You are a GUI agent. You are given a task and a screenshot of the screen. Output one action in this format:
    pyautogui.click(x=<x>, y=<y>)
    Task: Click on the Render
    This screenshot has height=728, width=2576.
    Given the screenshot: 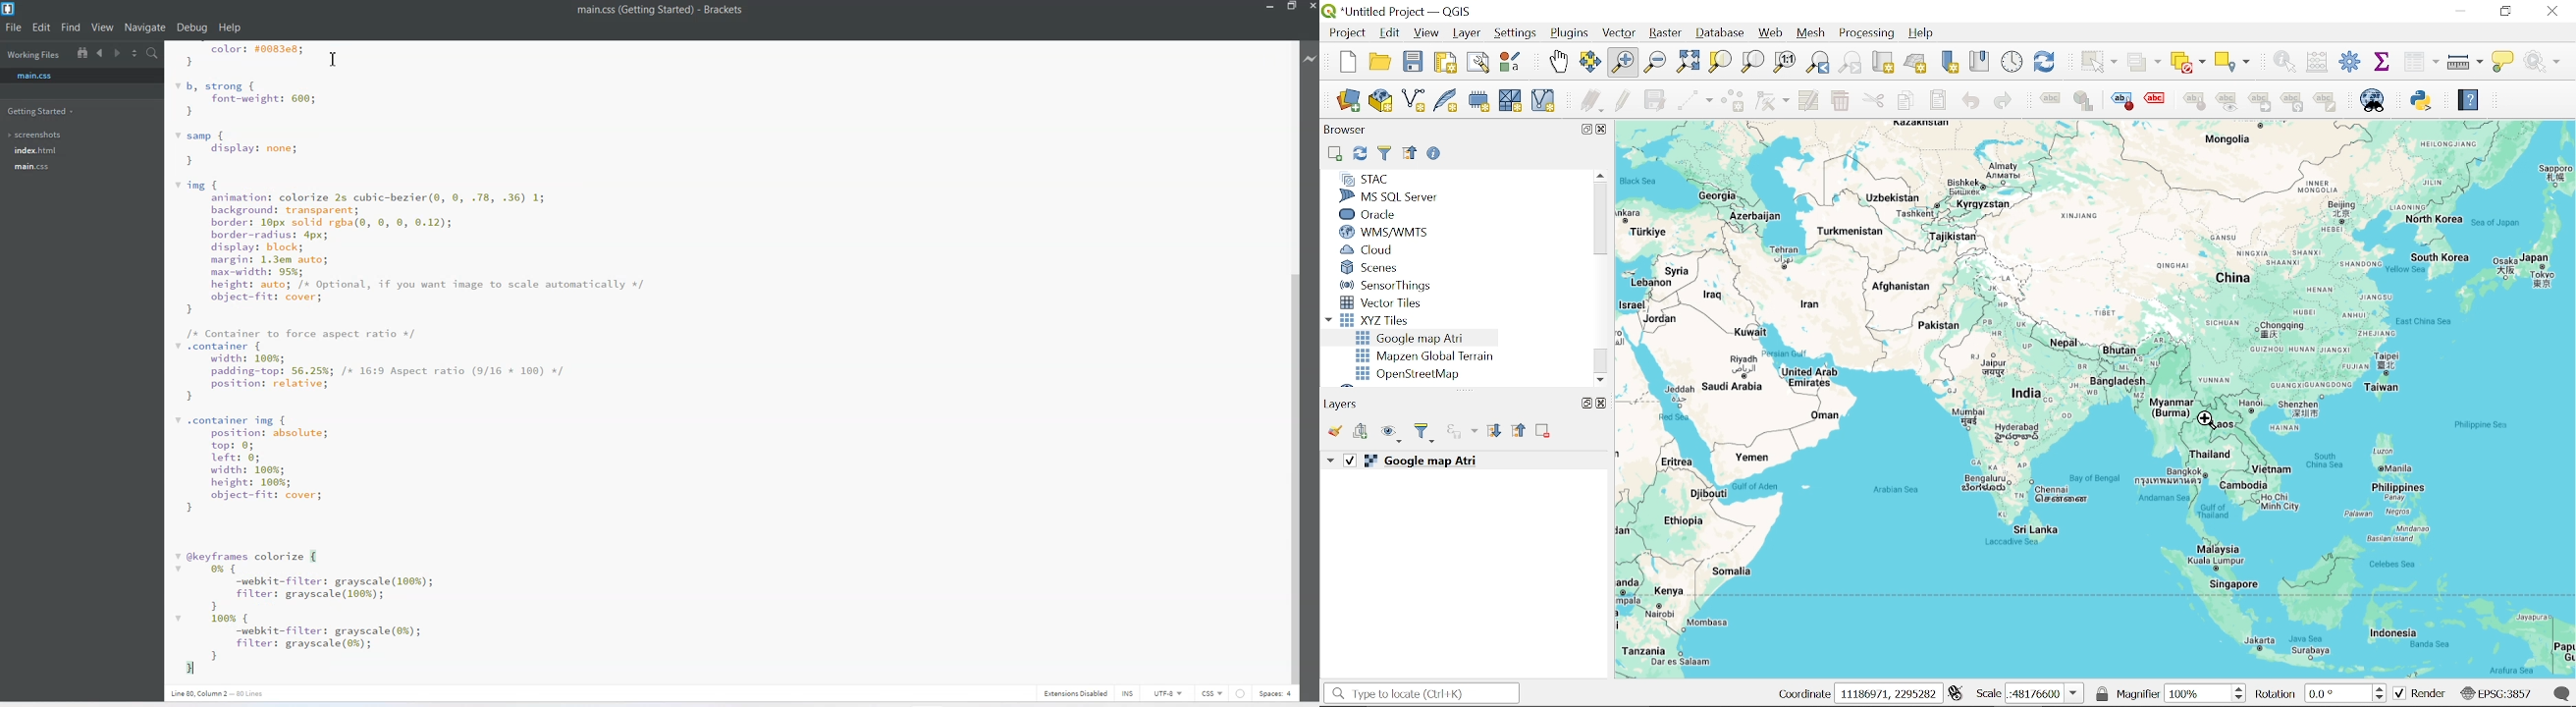 What is the action you would take?
    pyautogui.click(x=2420, y=694)
    